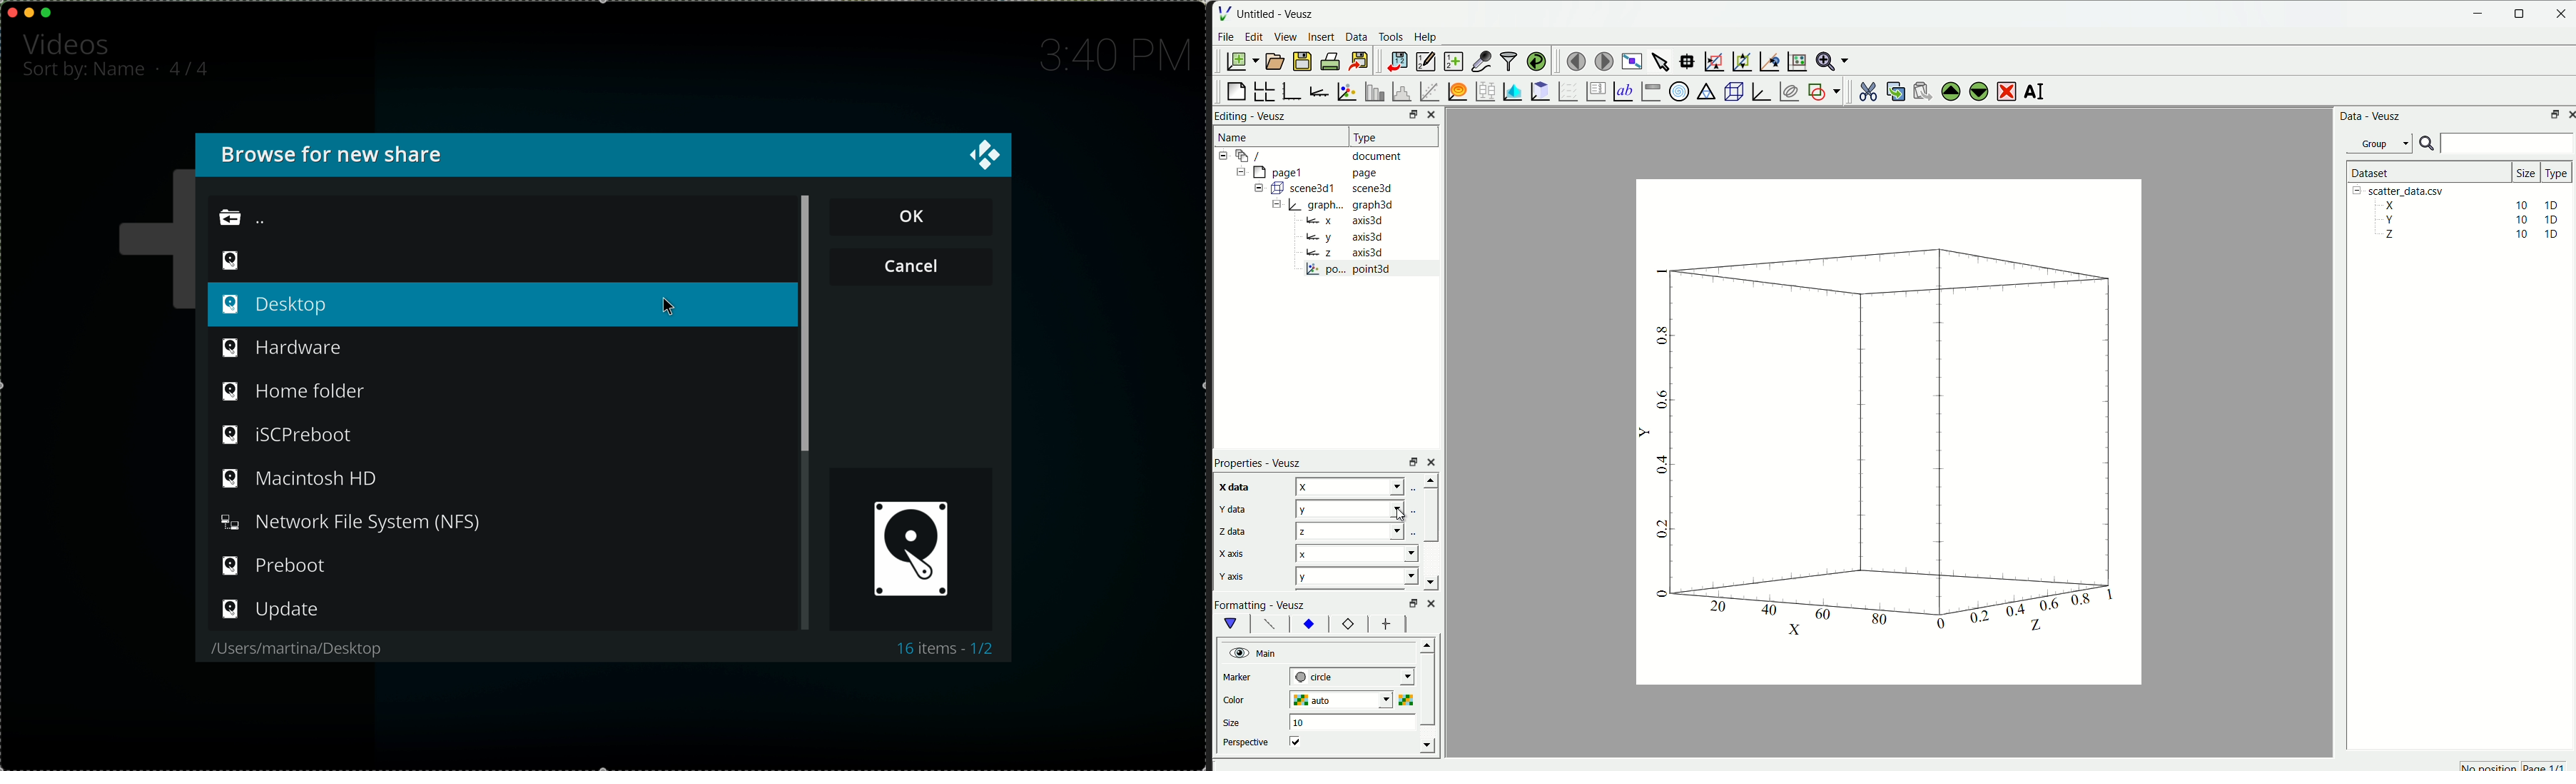 The image size is (2576, 784). I want to click on rezise, so click(1411, 461).